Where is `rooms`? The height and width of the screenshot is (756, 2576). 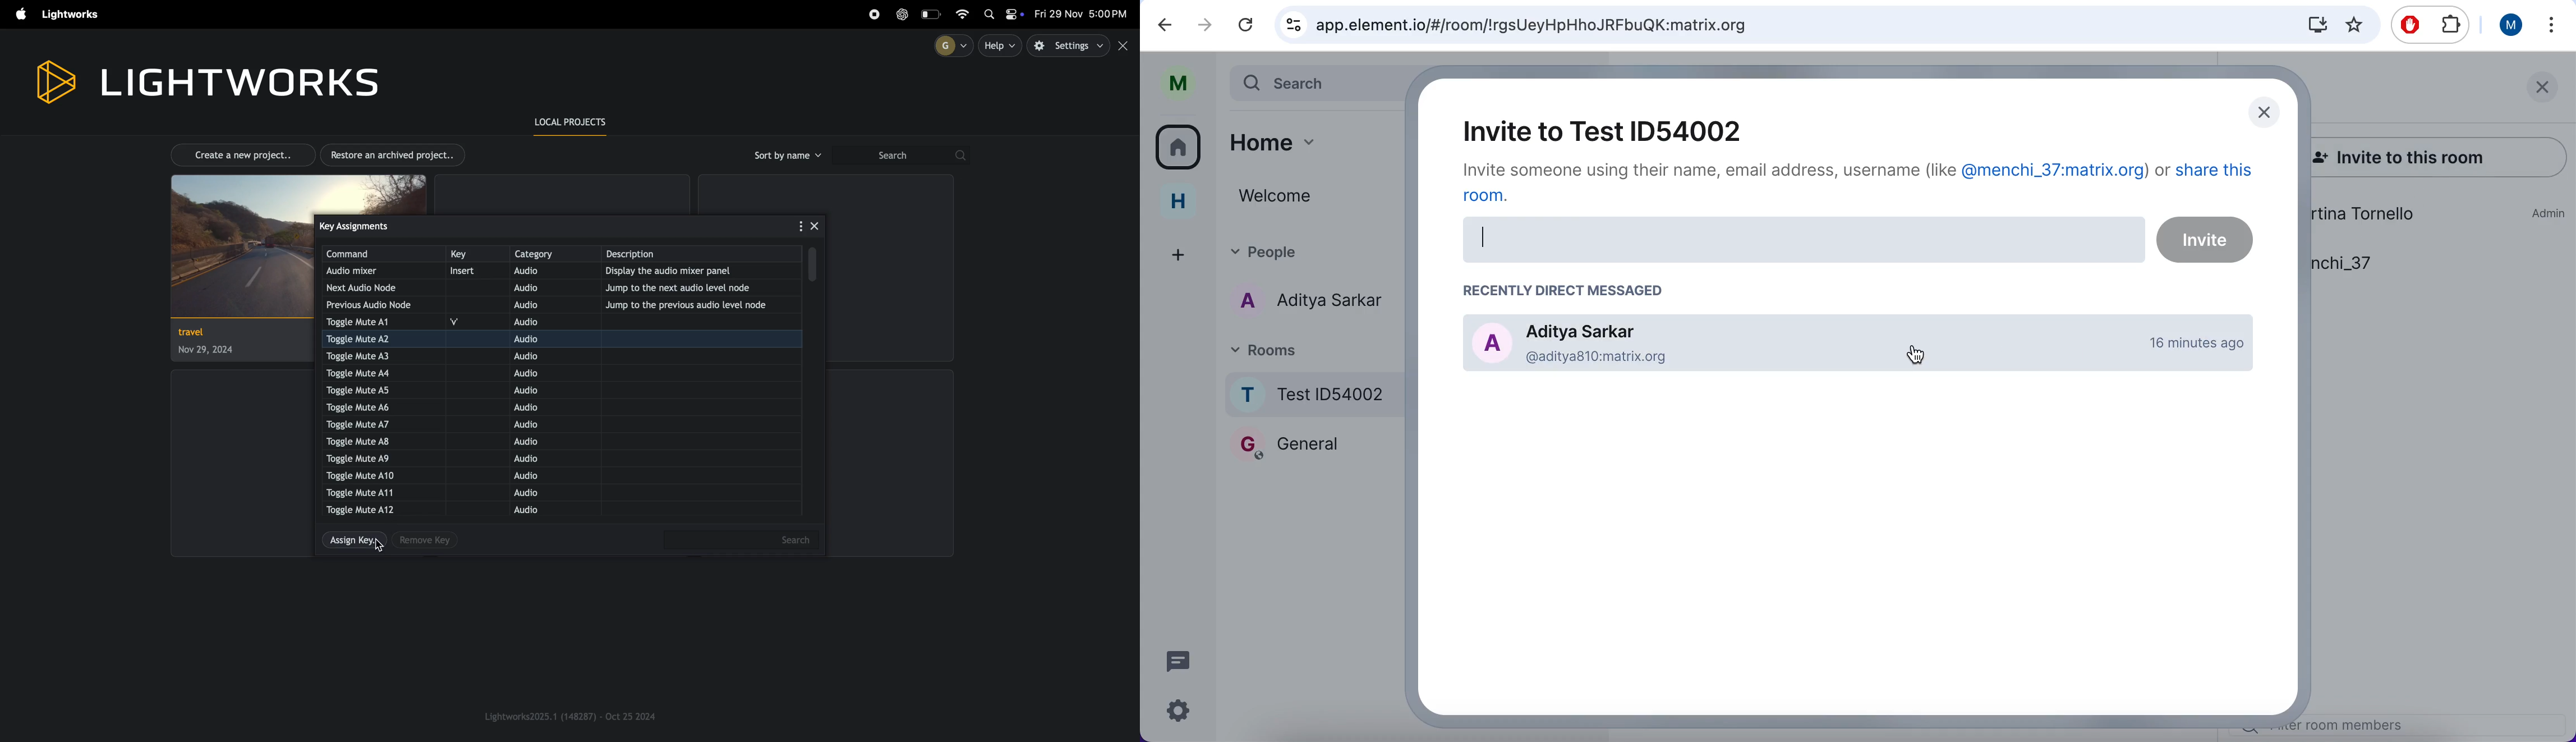
rooms is located at coordinates (1182, 148).